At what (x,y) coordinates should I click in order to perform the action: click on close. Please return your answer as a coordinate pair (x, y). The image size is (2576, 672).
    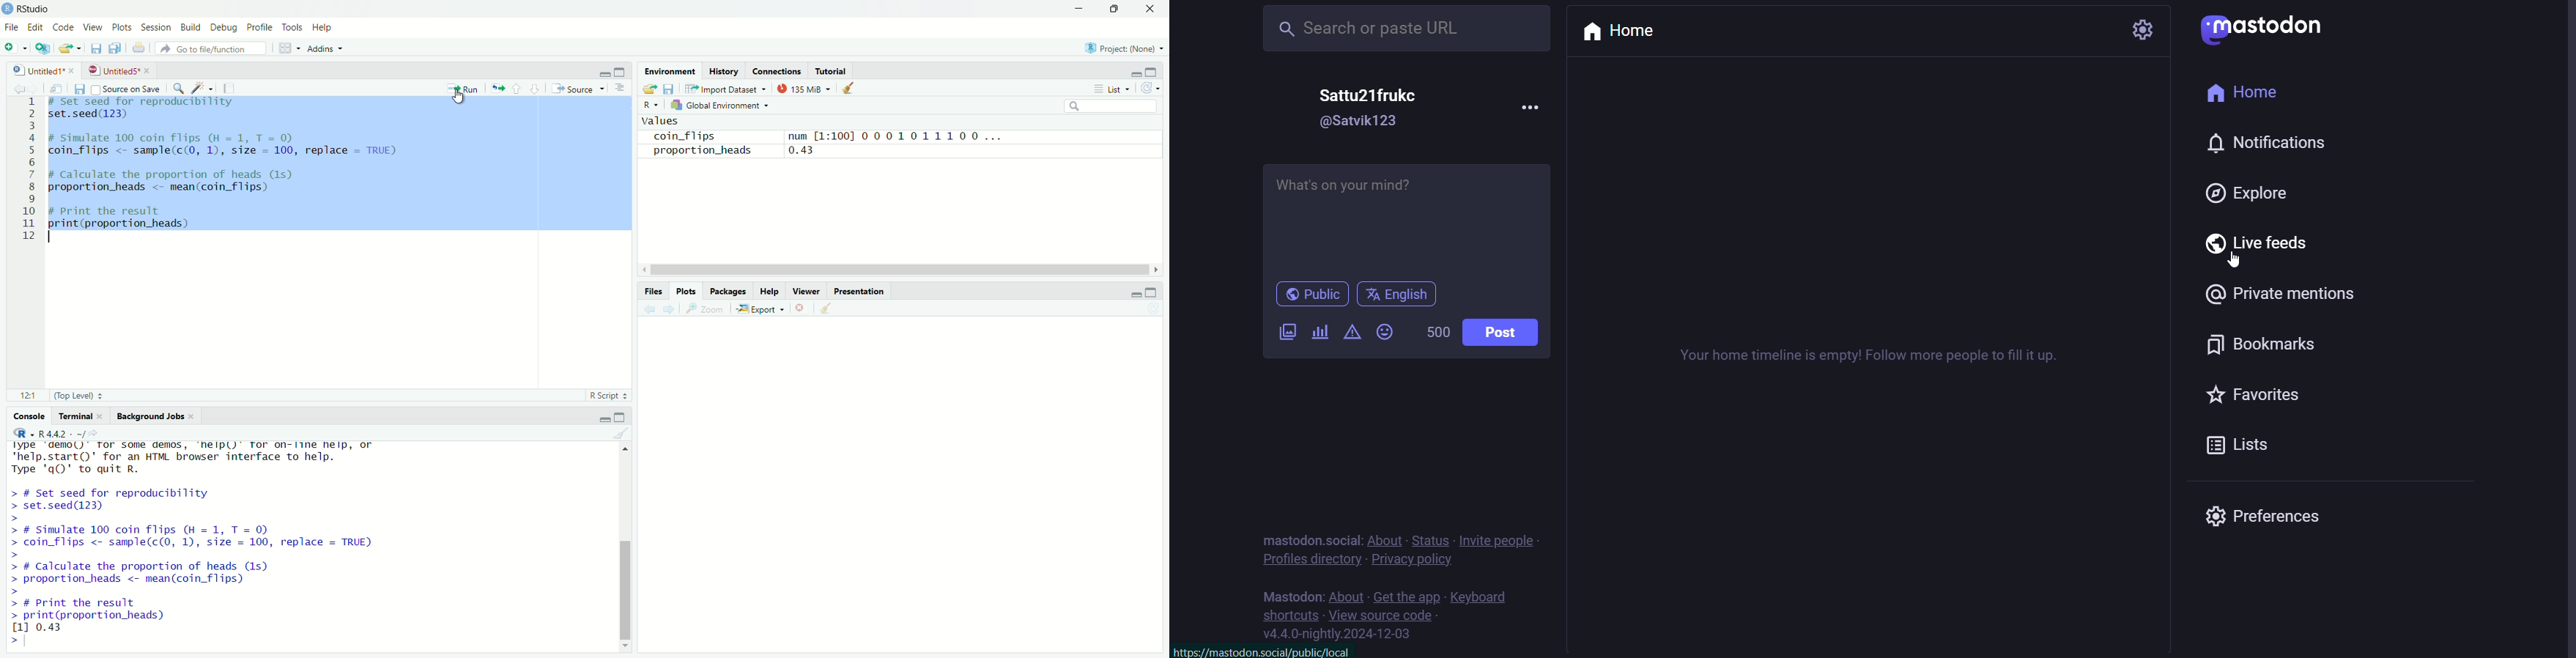
    Looking at the image, I should click on (72, 69).